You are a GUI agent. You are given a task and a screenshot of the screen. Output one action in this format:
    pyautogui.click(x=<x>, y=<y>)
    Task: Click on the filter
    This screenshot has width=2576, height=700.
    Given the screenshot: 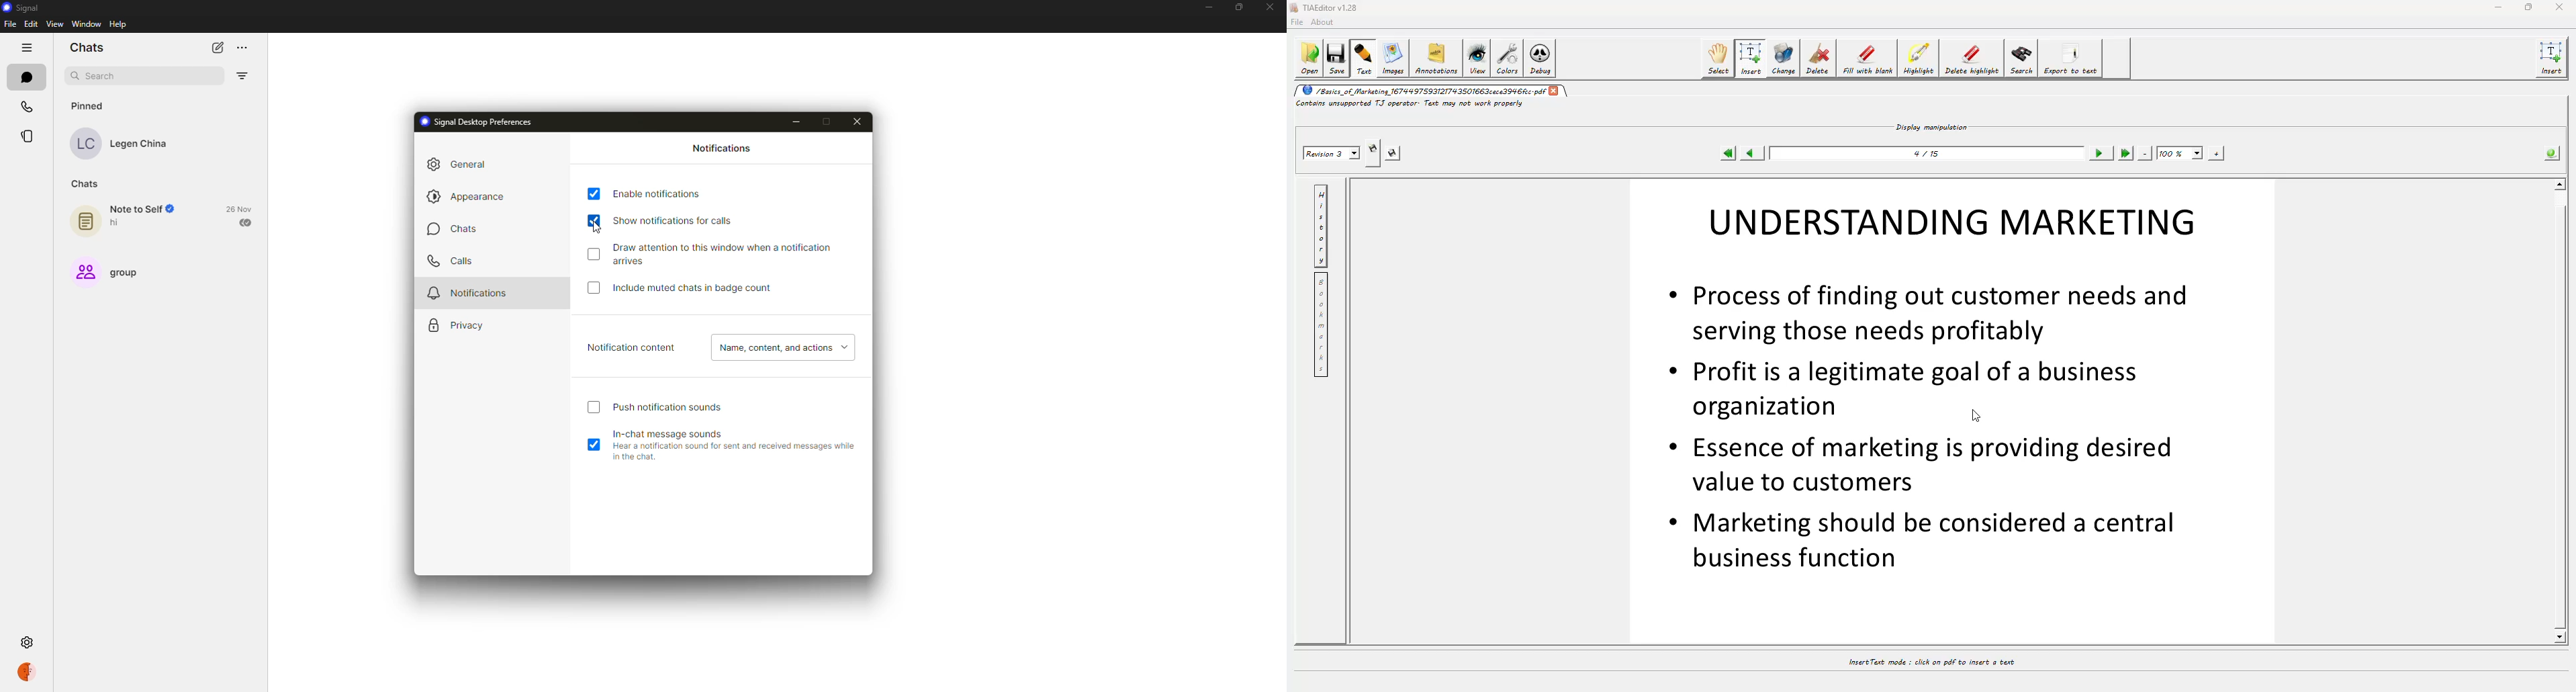 What is the action you would take?
    pyautogui.click(x=239, y=75)
    